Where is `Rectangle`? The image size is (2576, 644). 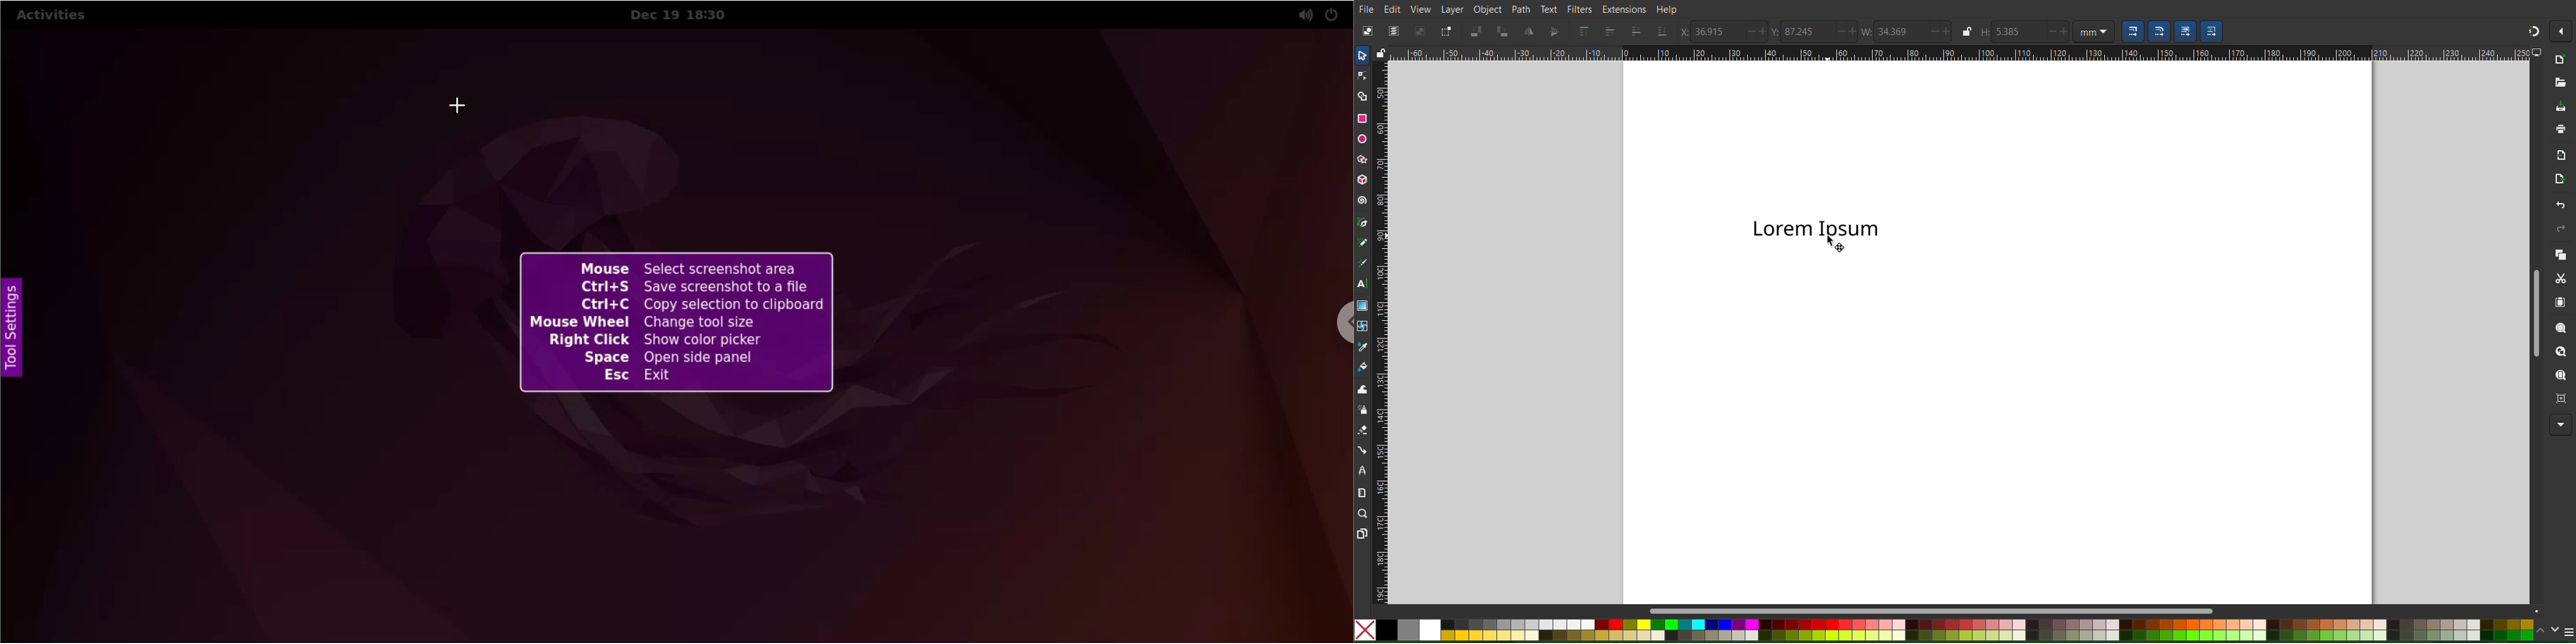 Rectangle is located at coordinates (1362, 119).